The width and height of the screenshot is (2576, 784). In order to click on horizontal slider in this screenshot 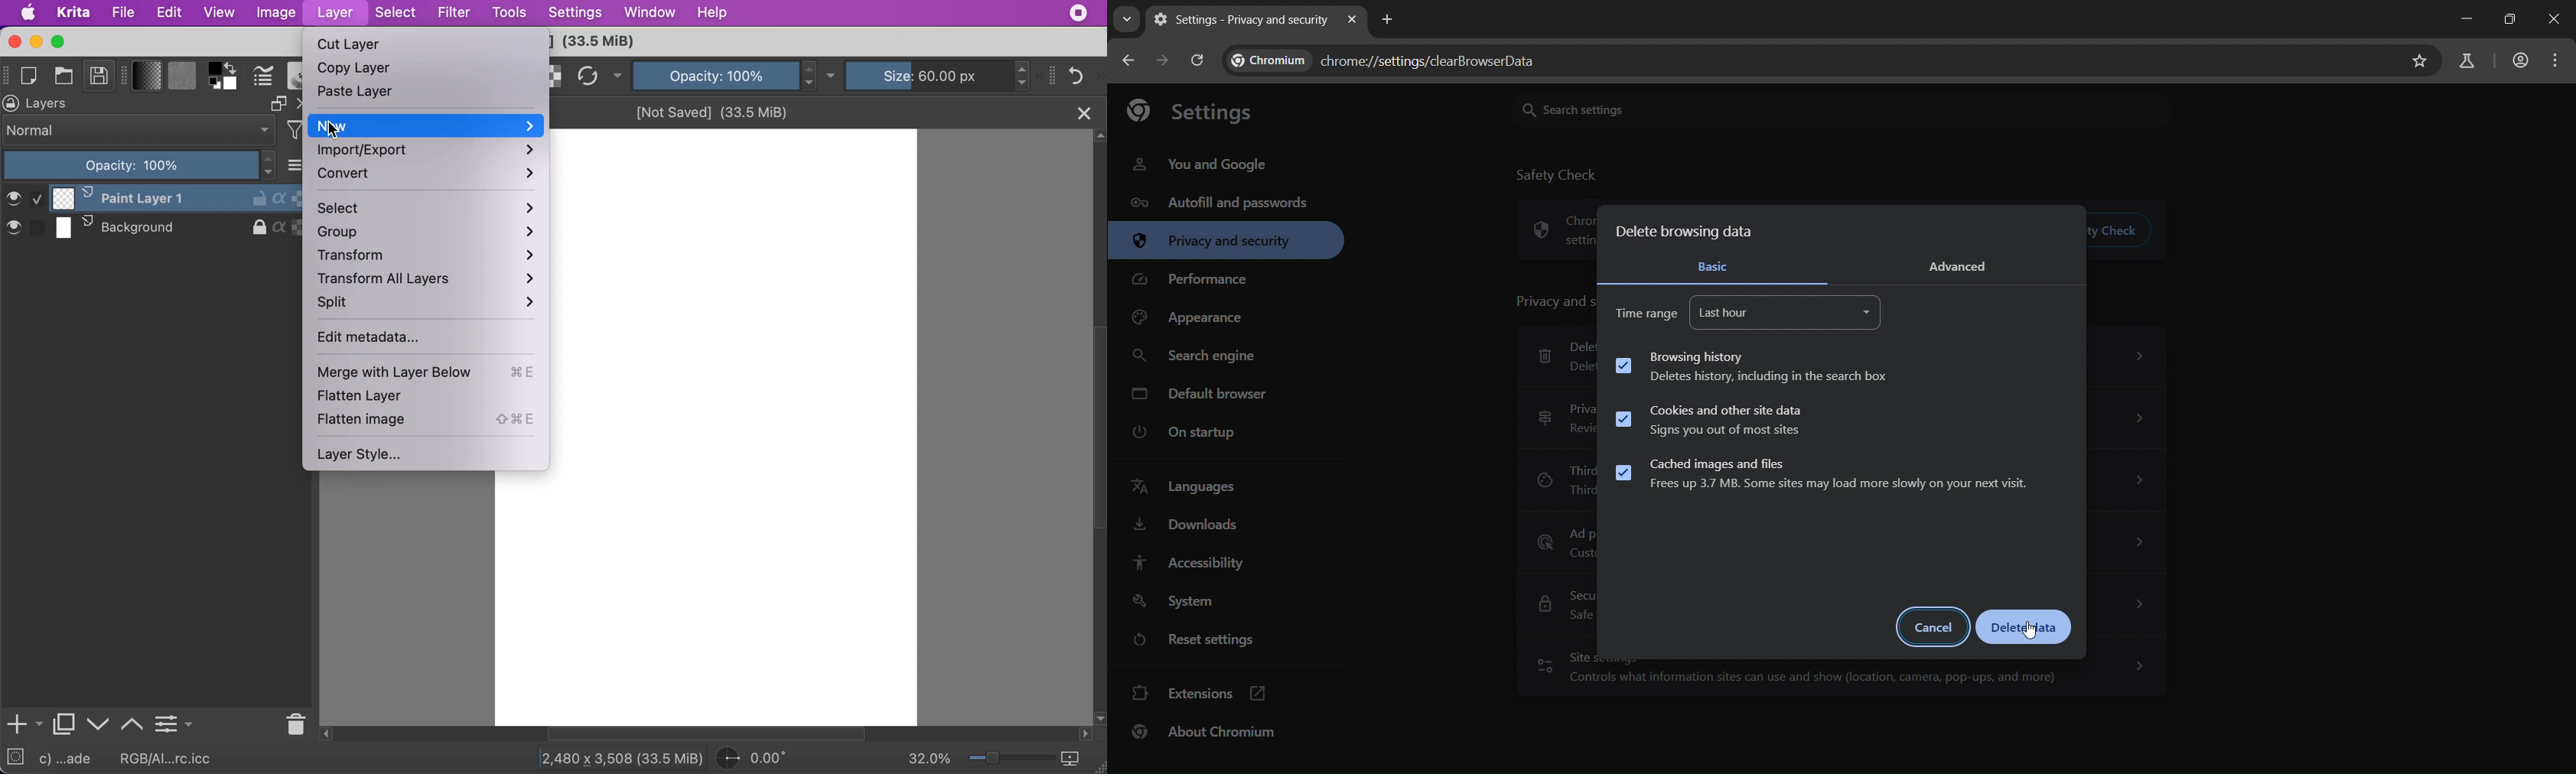, I will do `click(718, 734)`.